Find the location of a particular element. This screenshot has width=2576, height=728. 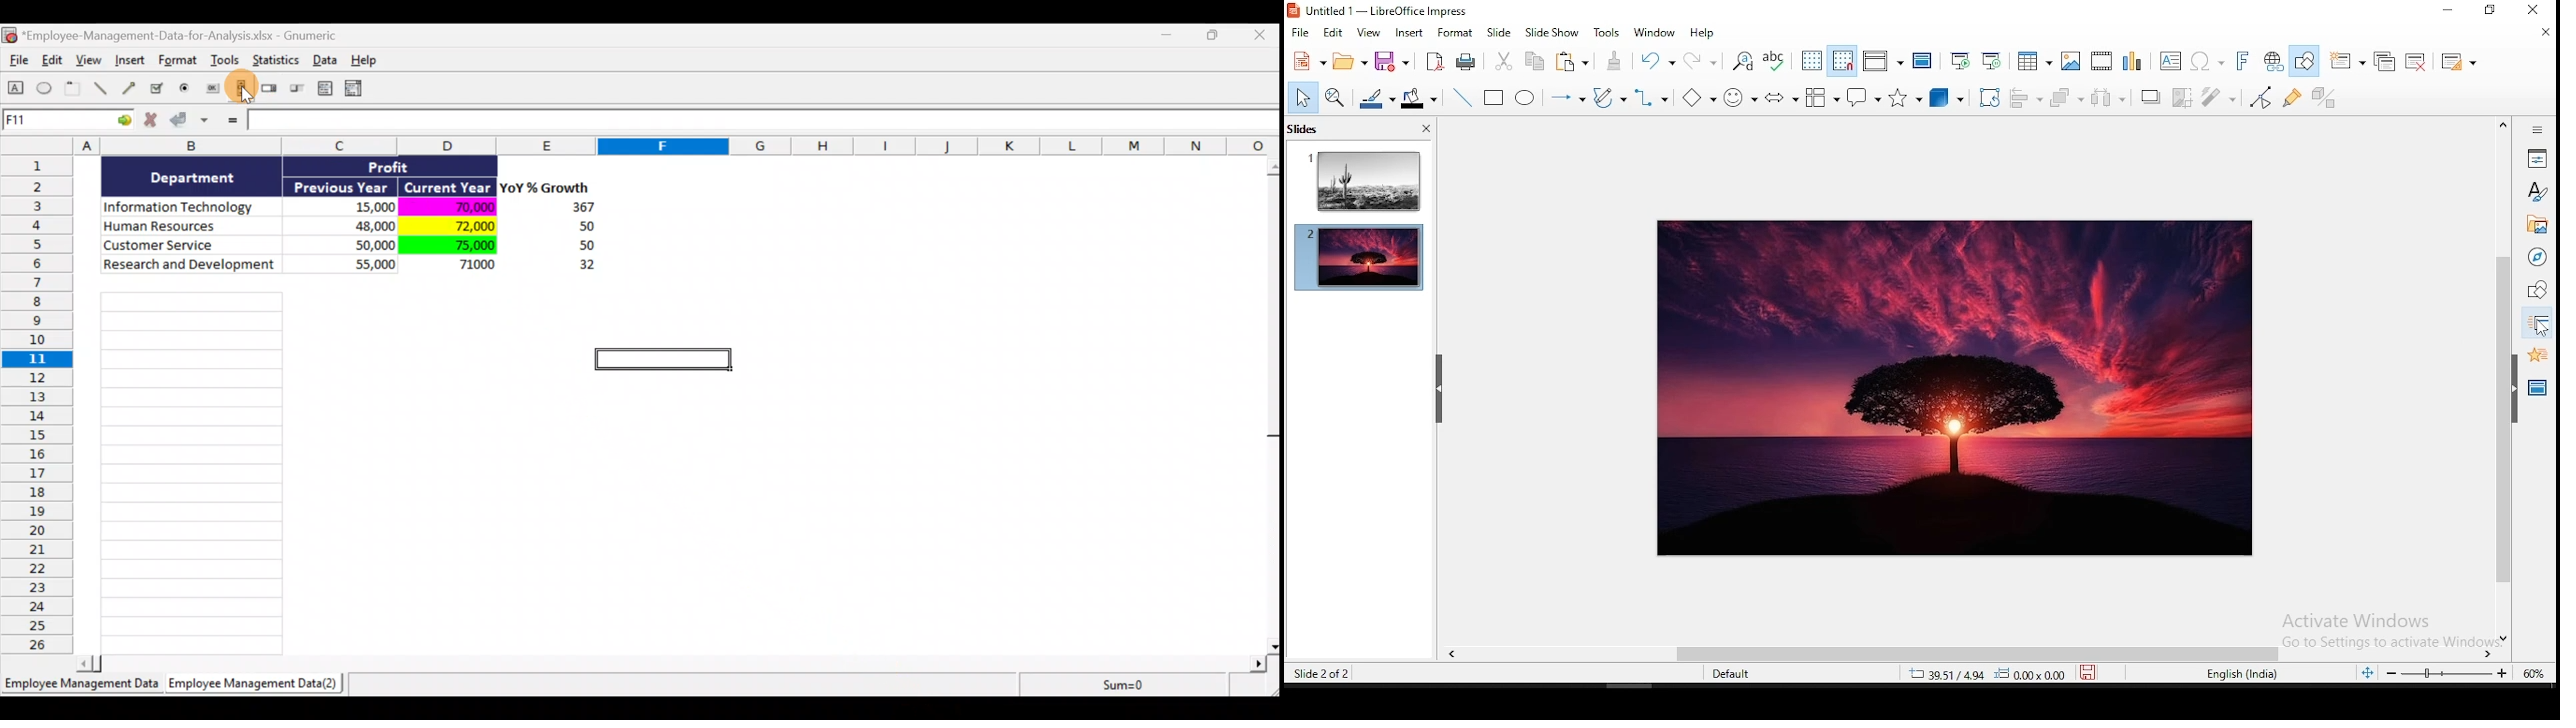

curves and polygons is located at coordinates (1610, 98).